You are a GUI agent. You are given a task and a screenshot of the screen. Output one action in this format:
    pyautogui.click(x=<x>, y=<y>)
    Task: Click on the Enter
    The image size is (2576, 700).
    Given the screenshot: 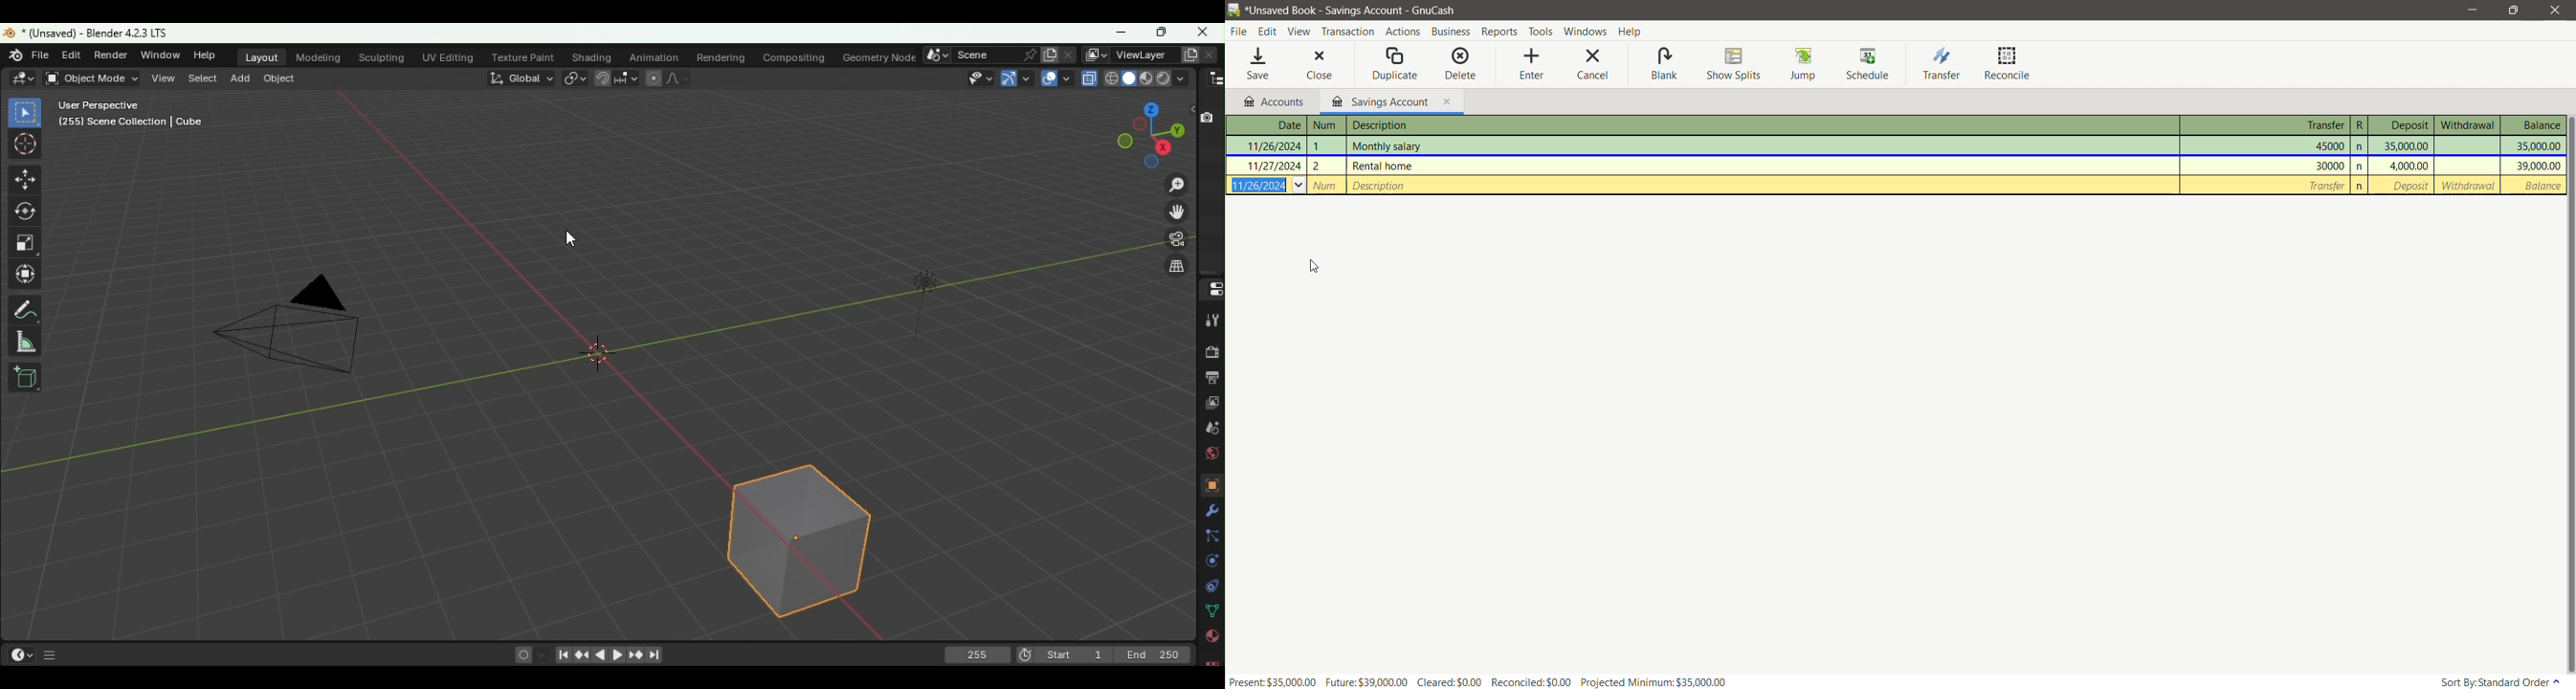 What is the action you would take?
    pyautogui.click(x=1533, y=63)
    